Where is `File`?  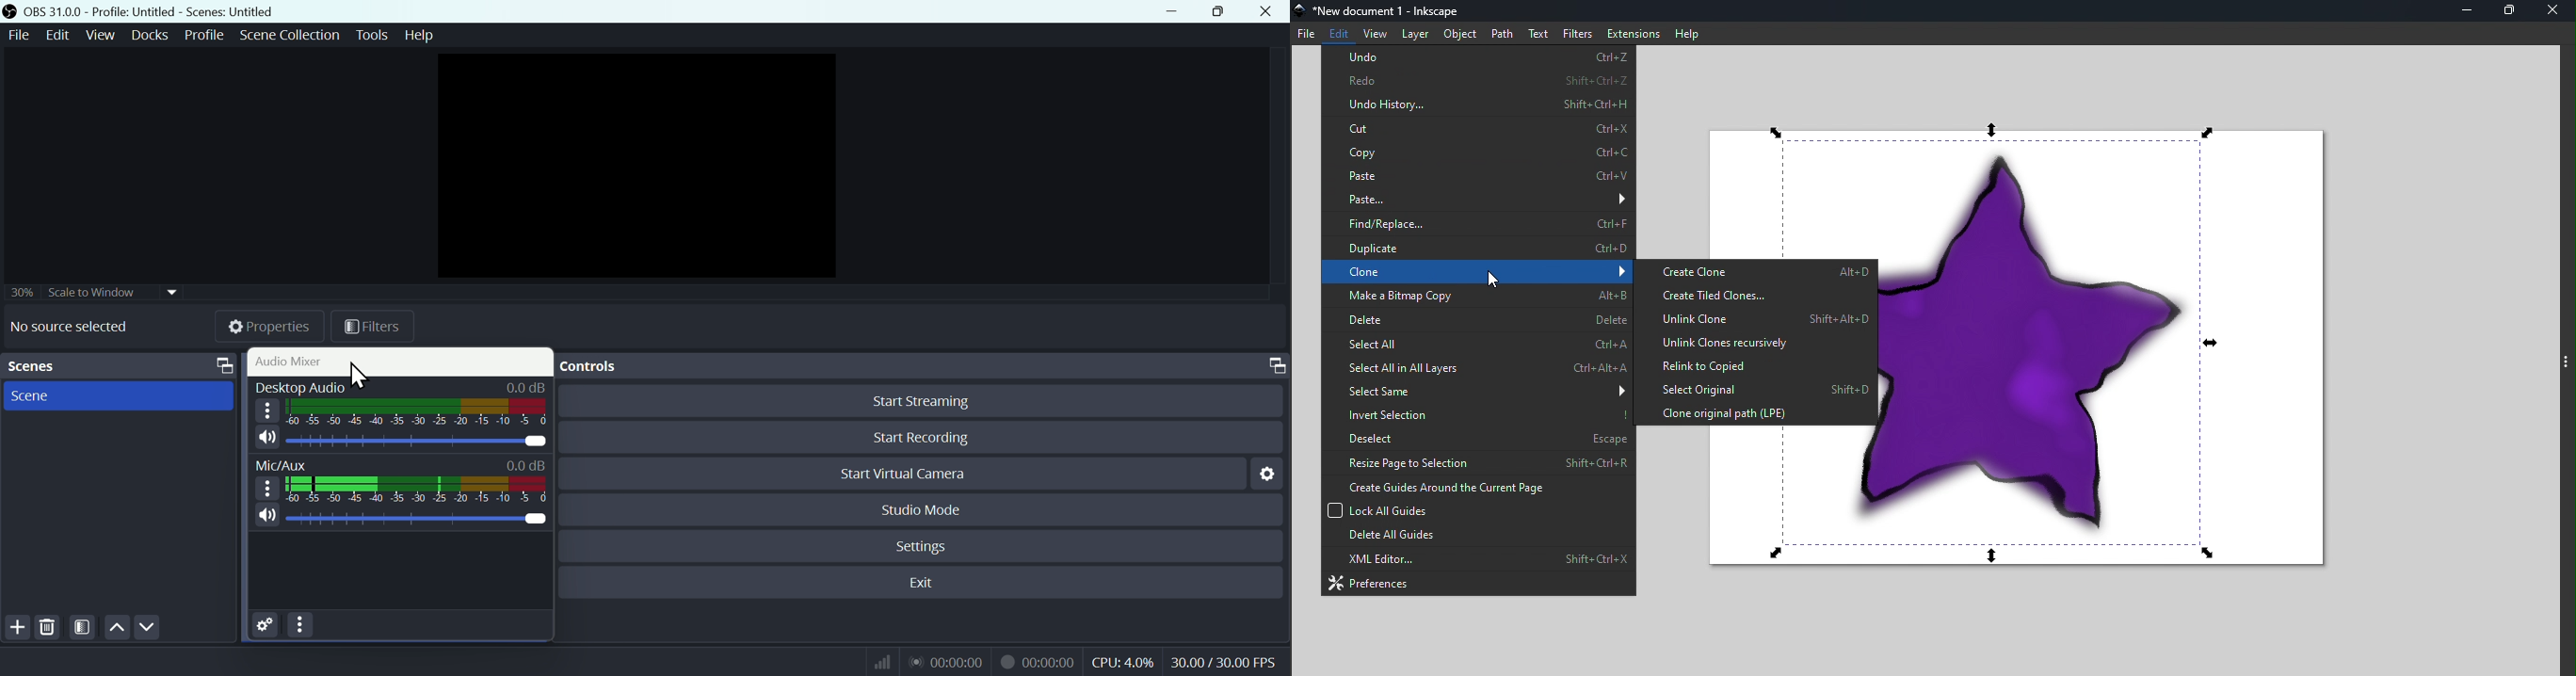 File is located at coordinates (19, 35).